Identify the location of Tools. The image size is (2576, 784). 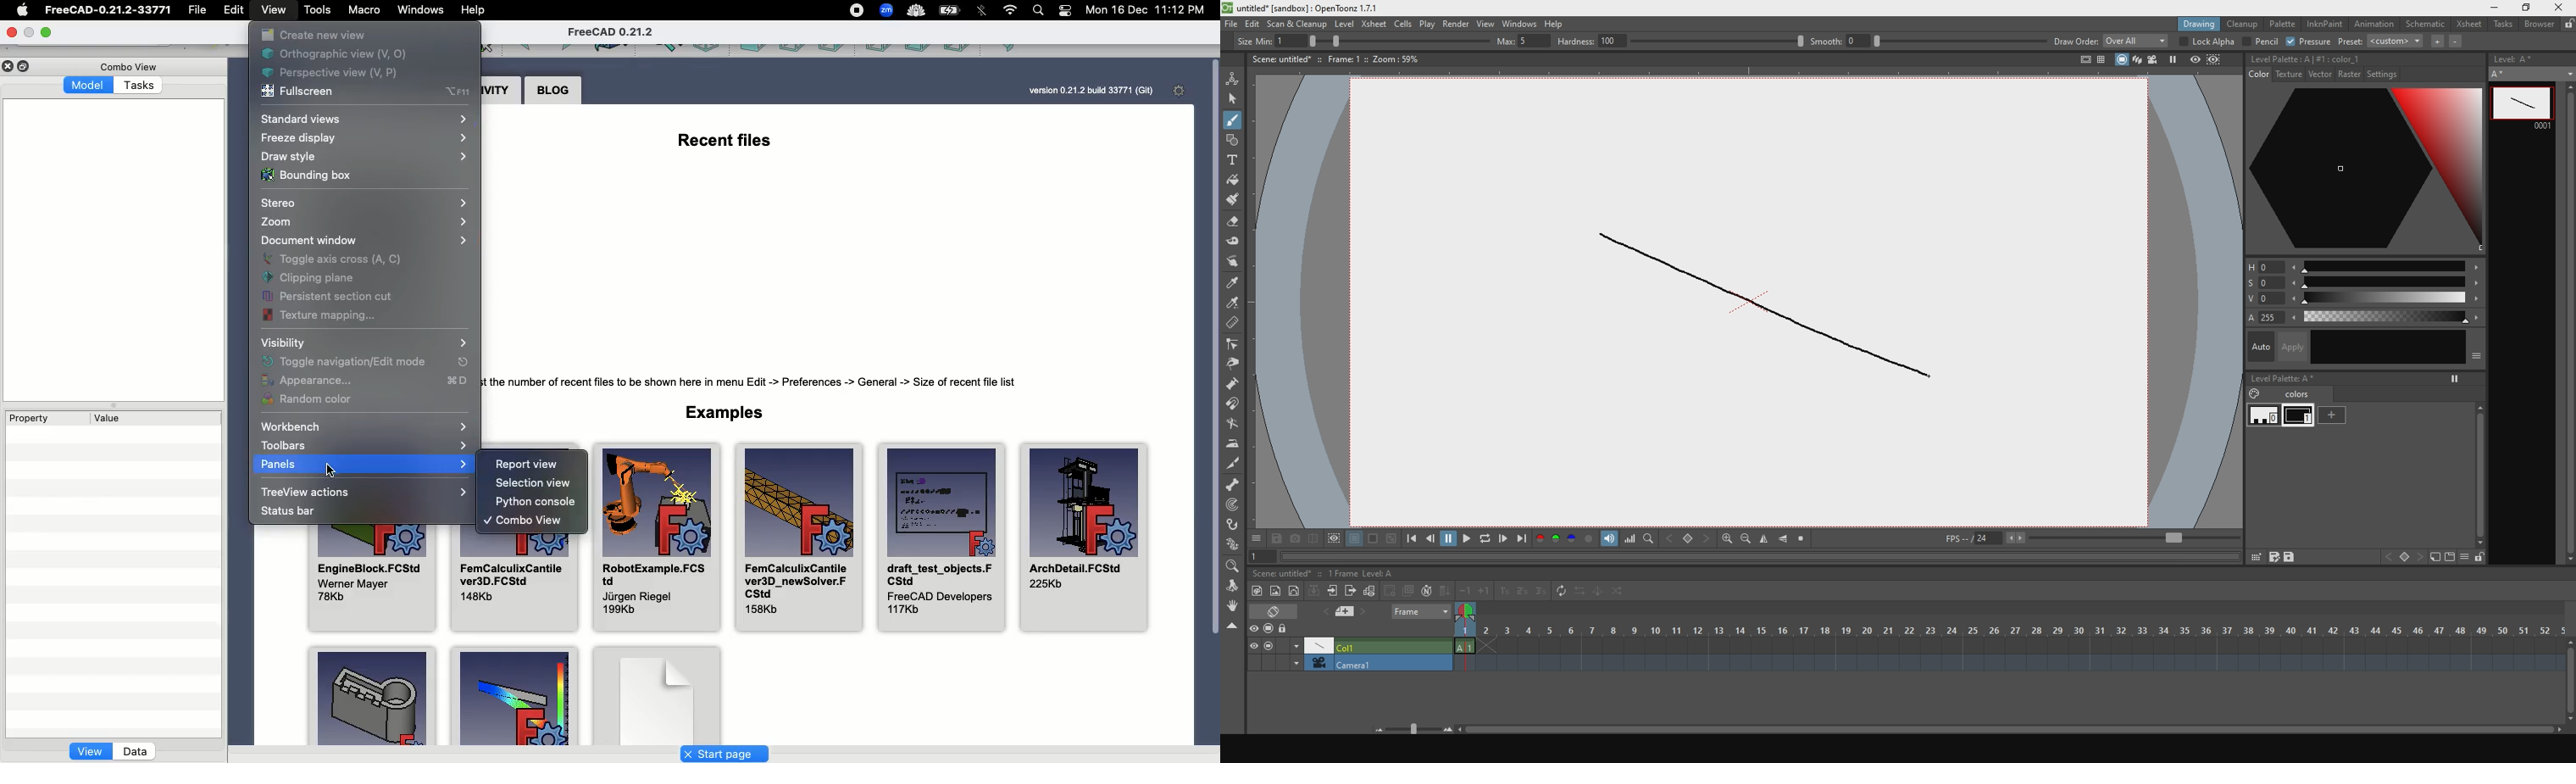
(316, 10).